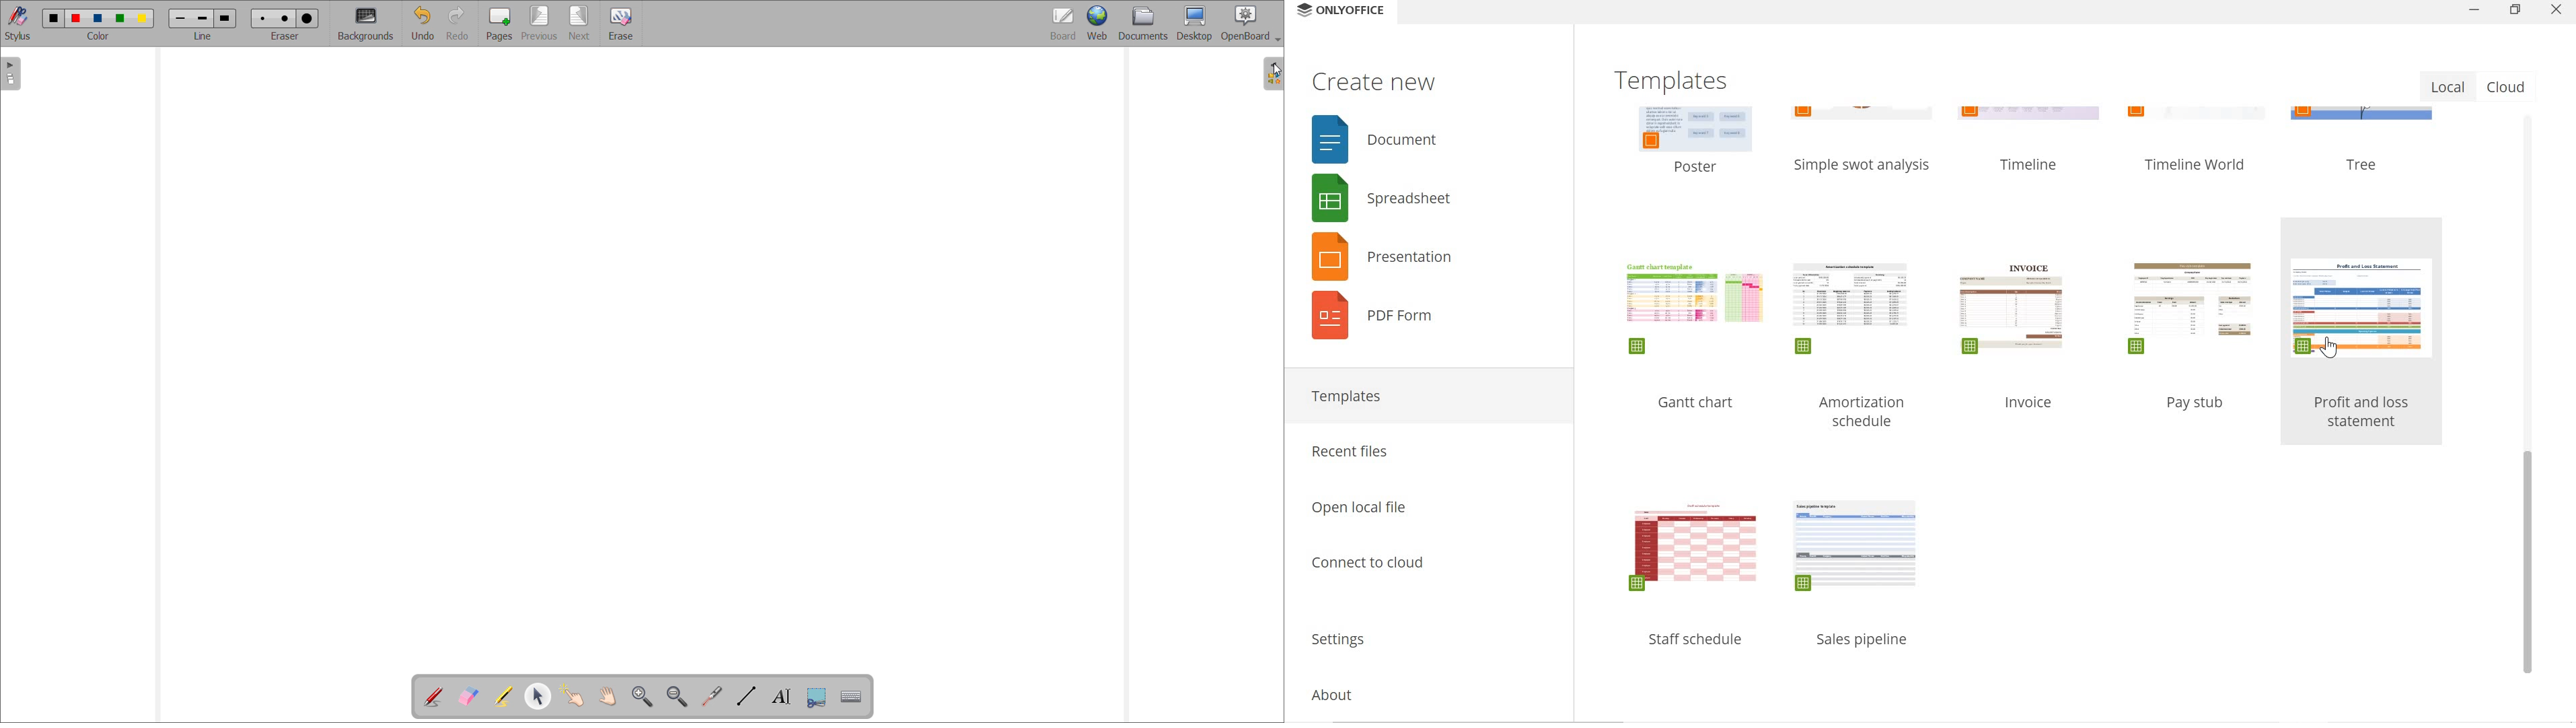 The height and width of the screenshot is (728, 2576). Describe the element at coordinates (367, 24) in the screenshot. I see `backgrounds` at that location.